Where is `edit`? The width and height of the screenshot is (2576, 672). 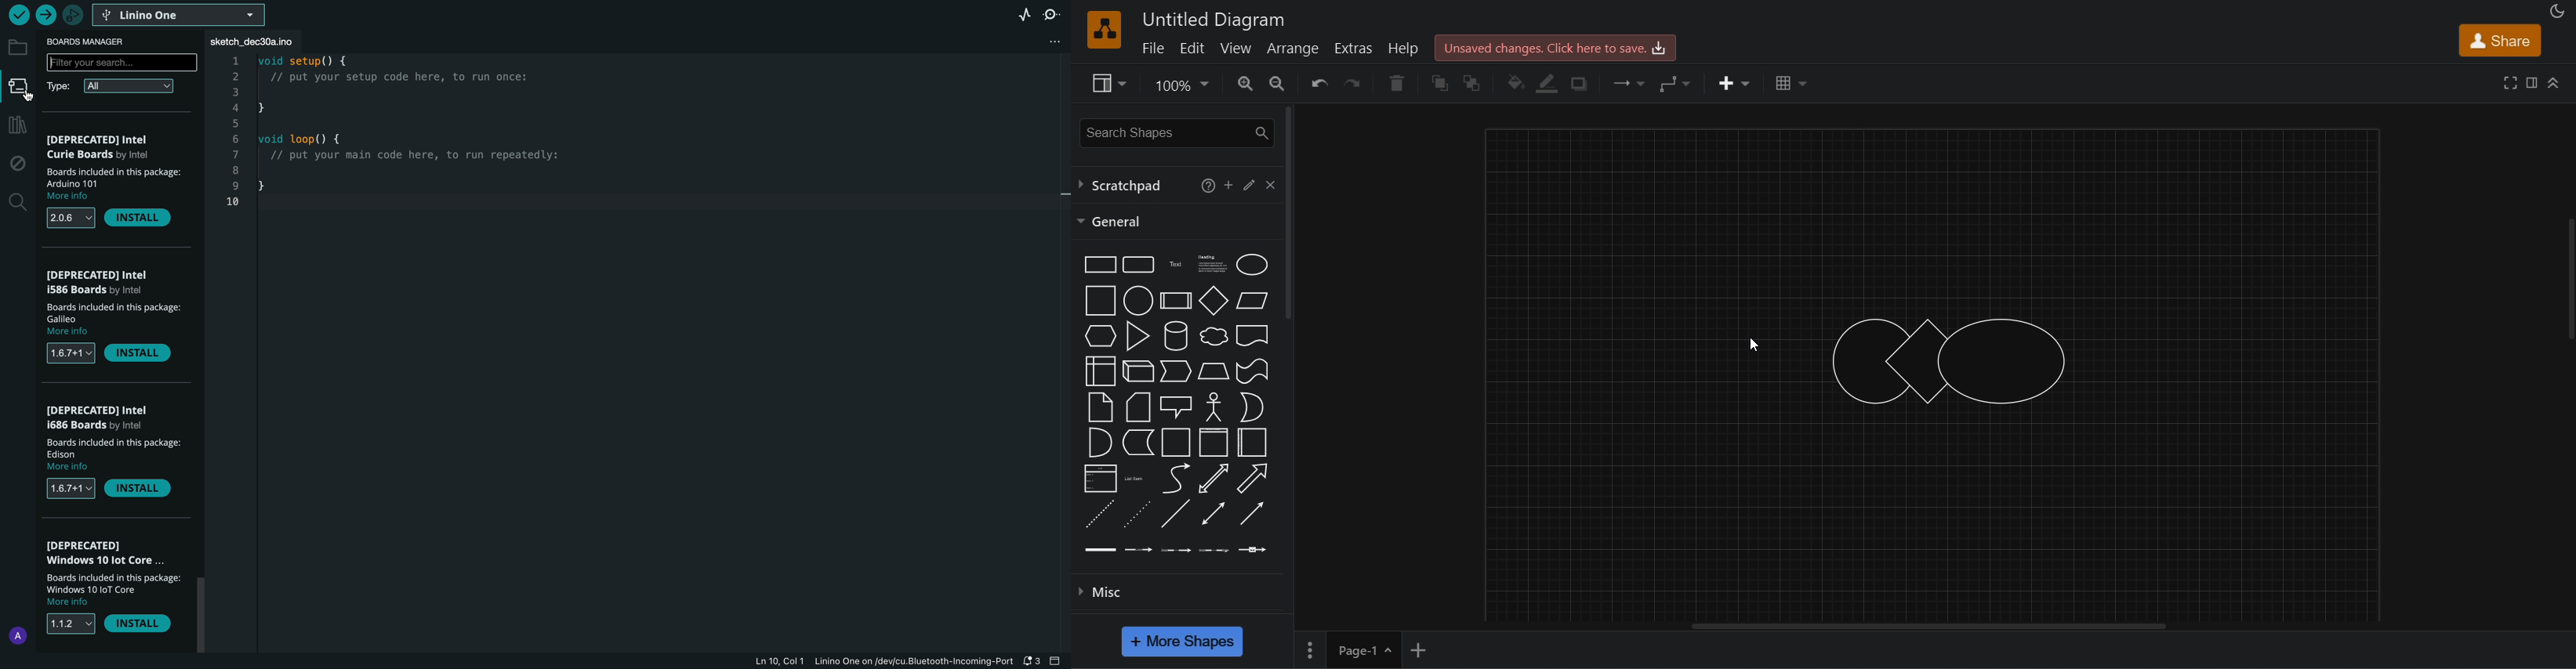 edit is located at coordinates (1248, 183).